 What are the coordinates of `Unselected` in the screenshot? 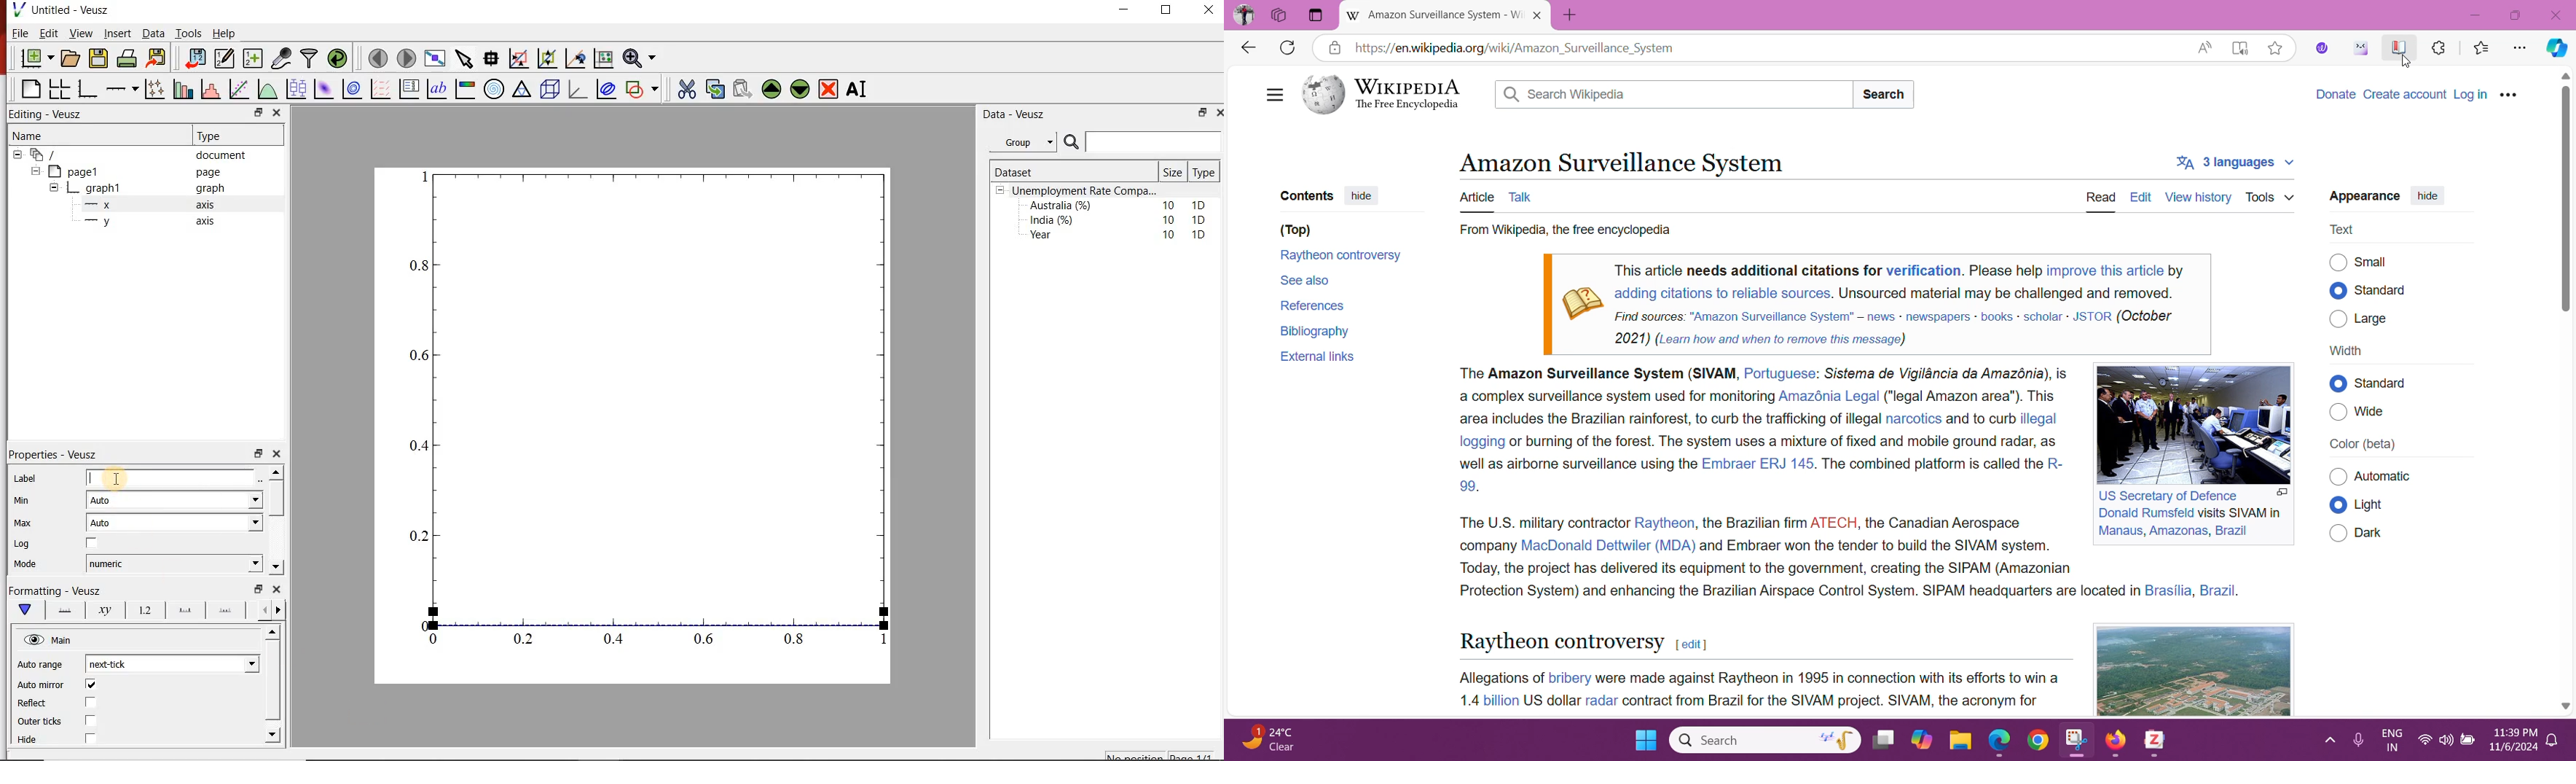 It's located at (2338, 318).